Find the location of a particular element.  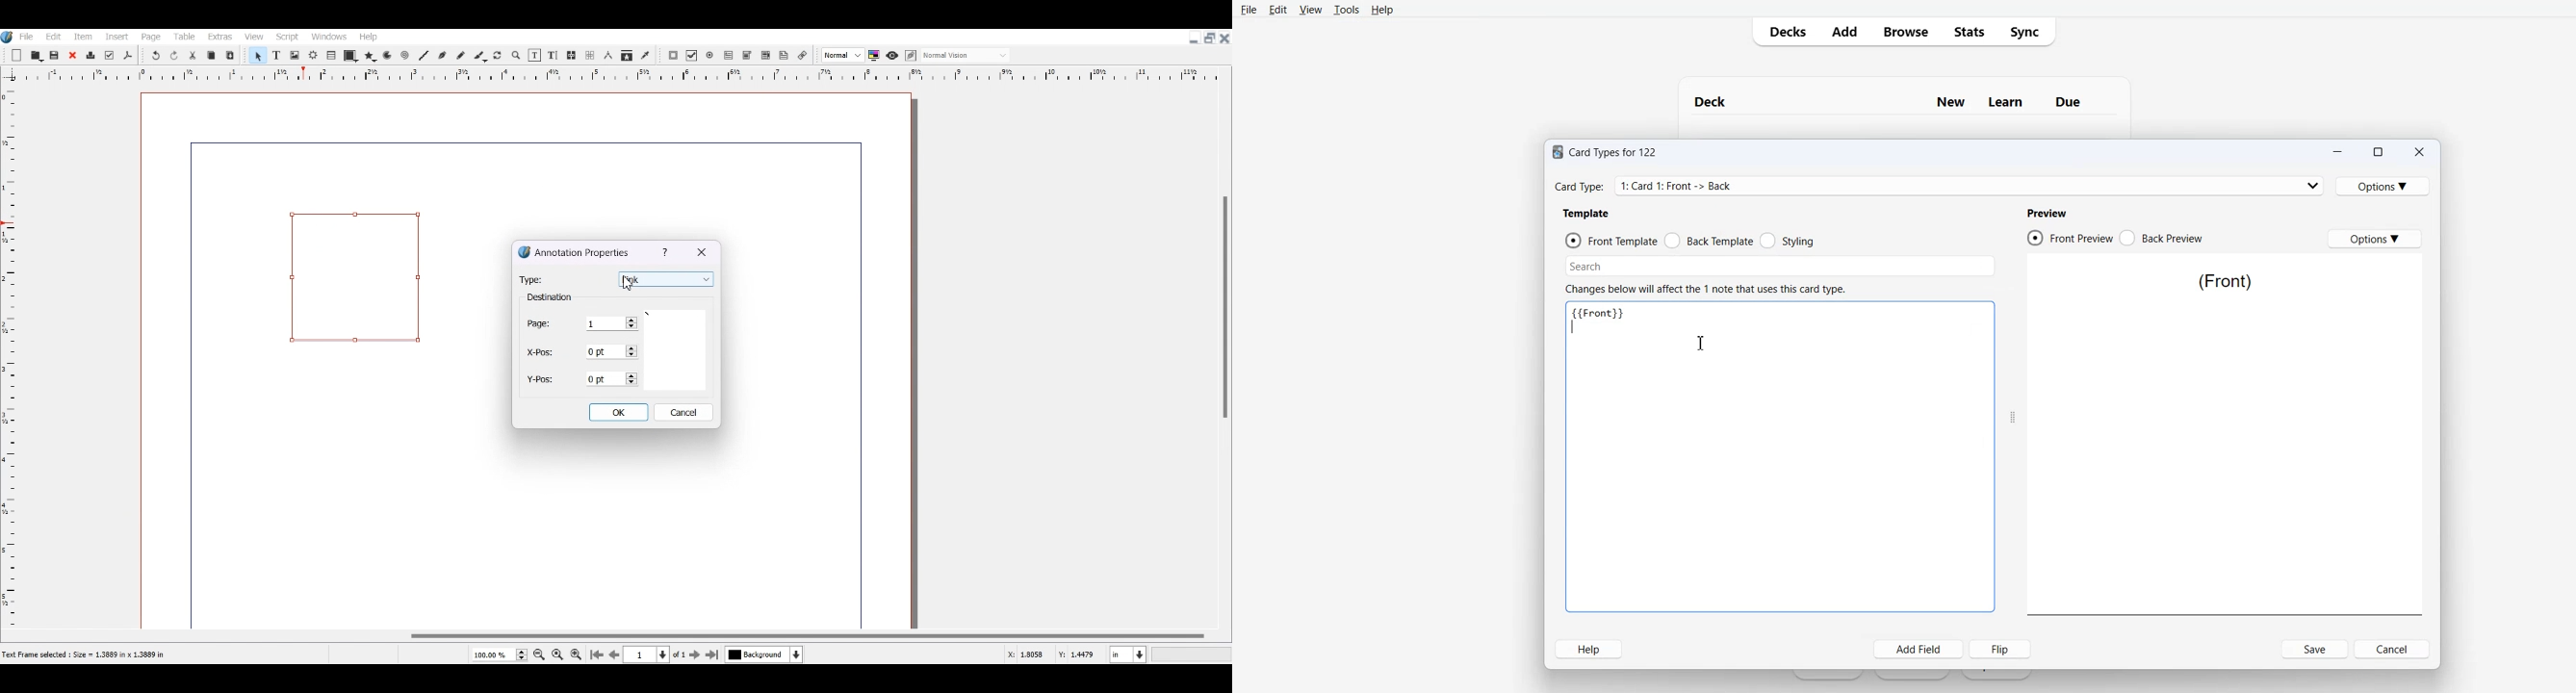

Text Cursor is located at coordinates (1704, 343).